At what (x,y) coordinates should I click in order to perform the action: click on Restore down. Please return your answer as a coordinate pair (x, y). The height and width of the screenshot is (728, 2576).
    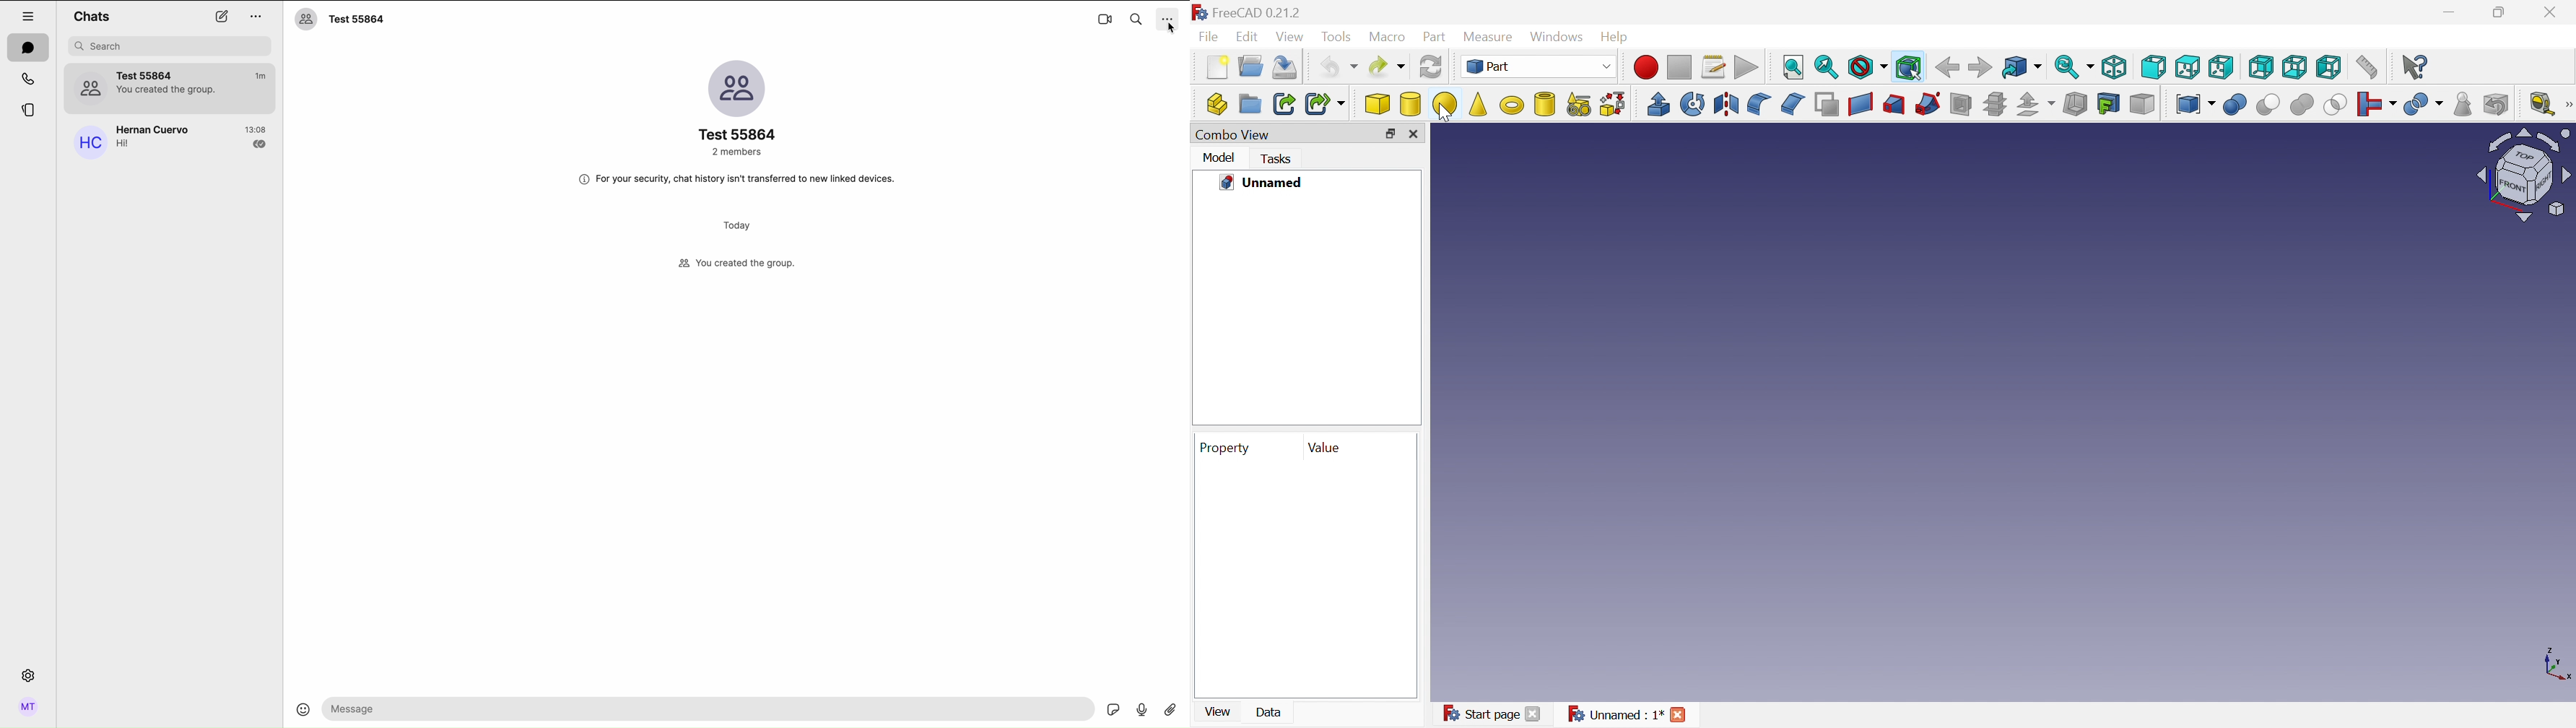
    Looking at the image, I should click on (1390, 134).